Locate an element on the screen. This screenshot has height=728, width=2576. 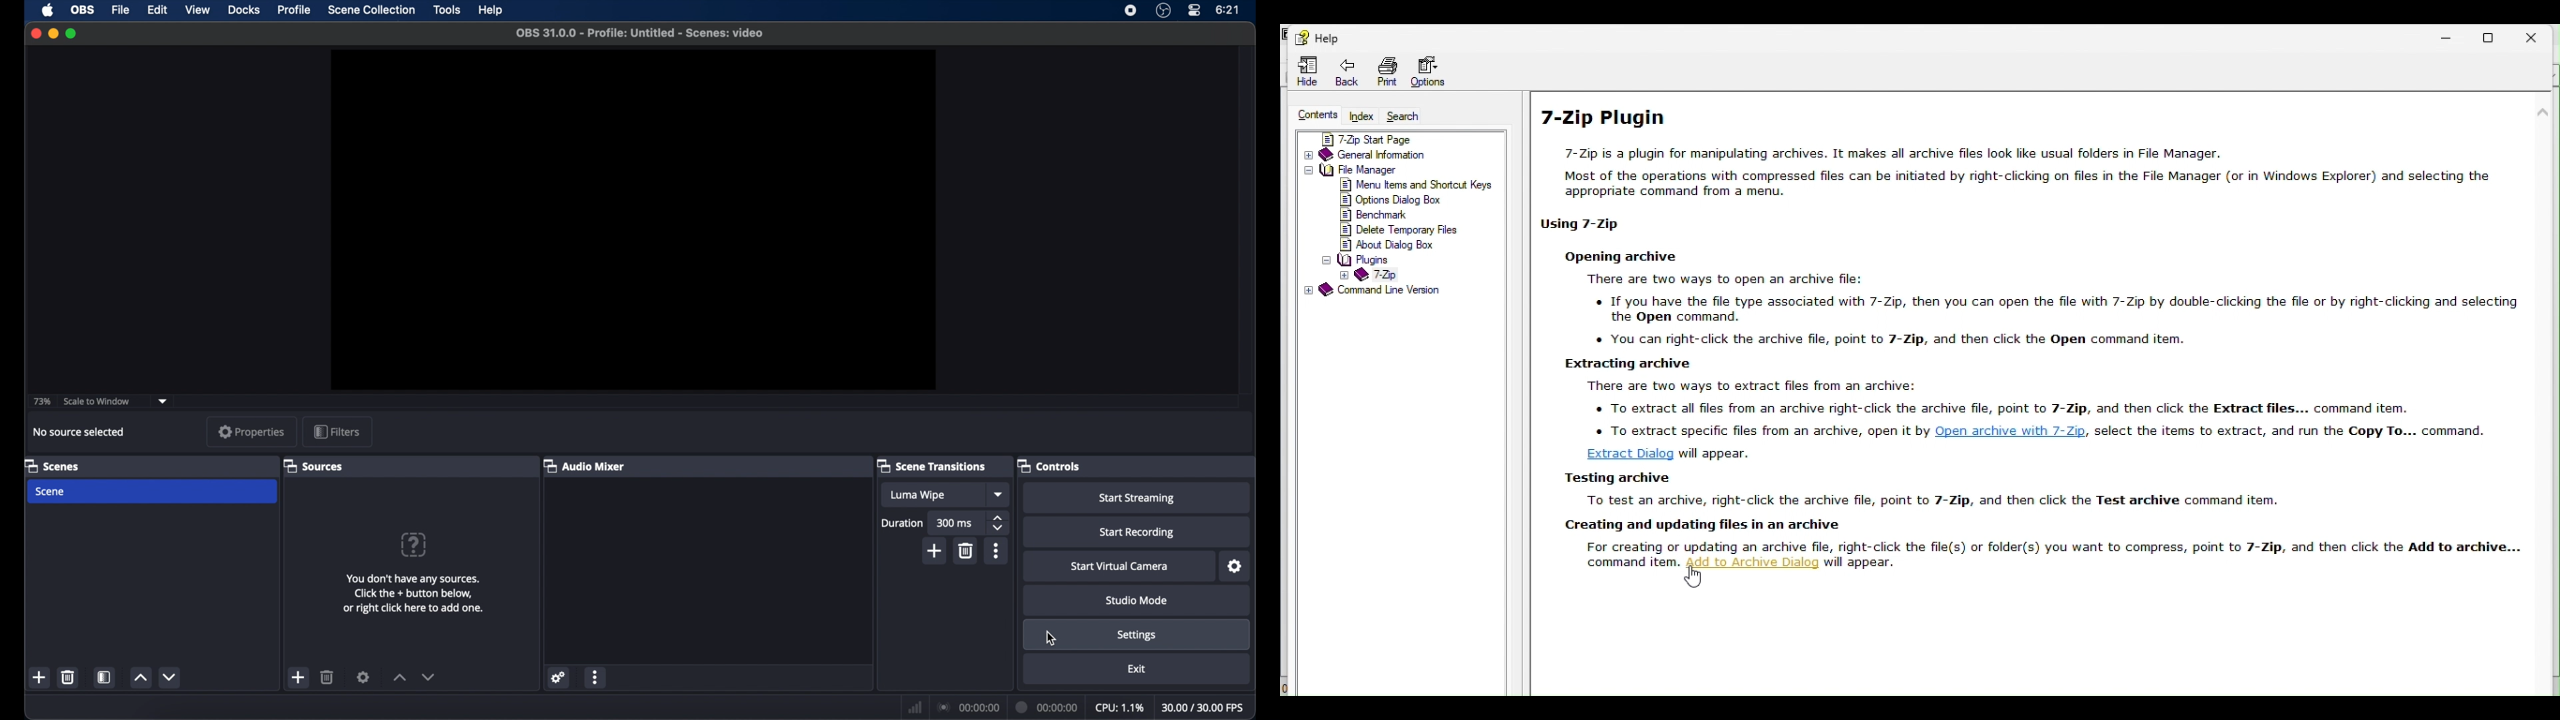
connection is located at coordinates (968, 707).